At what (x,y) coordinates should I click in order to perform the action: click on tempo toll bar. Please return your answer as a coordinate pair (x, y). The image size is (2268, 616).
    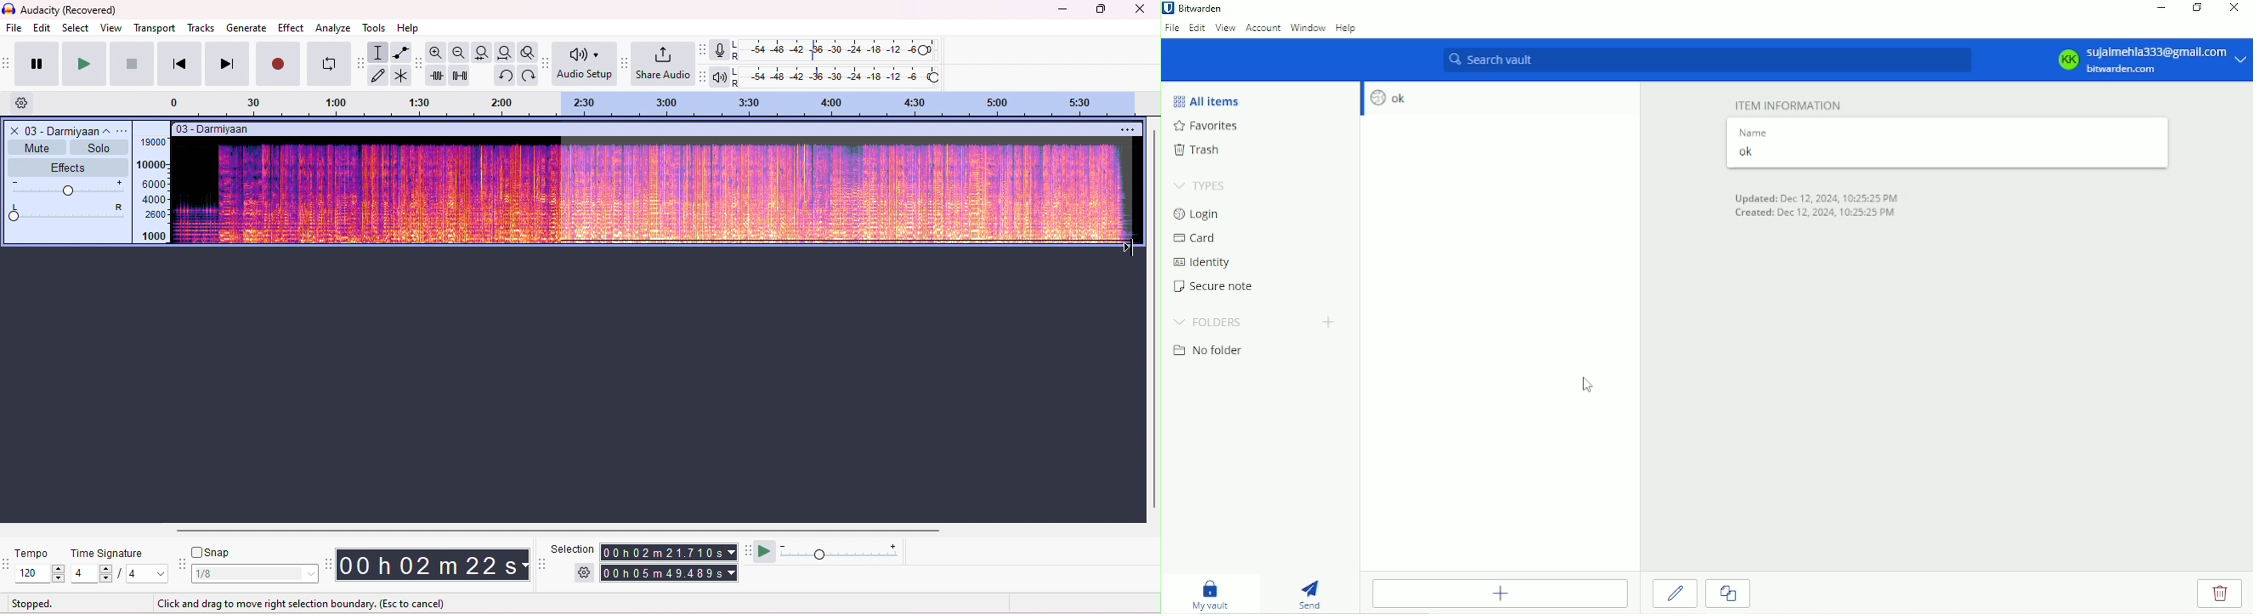
    Looking at the image, I should click on (8, 562).